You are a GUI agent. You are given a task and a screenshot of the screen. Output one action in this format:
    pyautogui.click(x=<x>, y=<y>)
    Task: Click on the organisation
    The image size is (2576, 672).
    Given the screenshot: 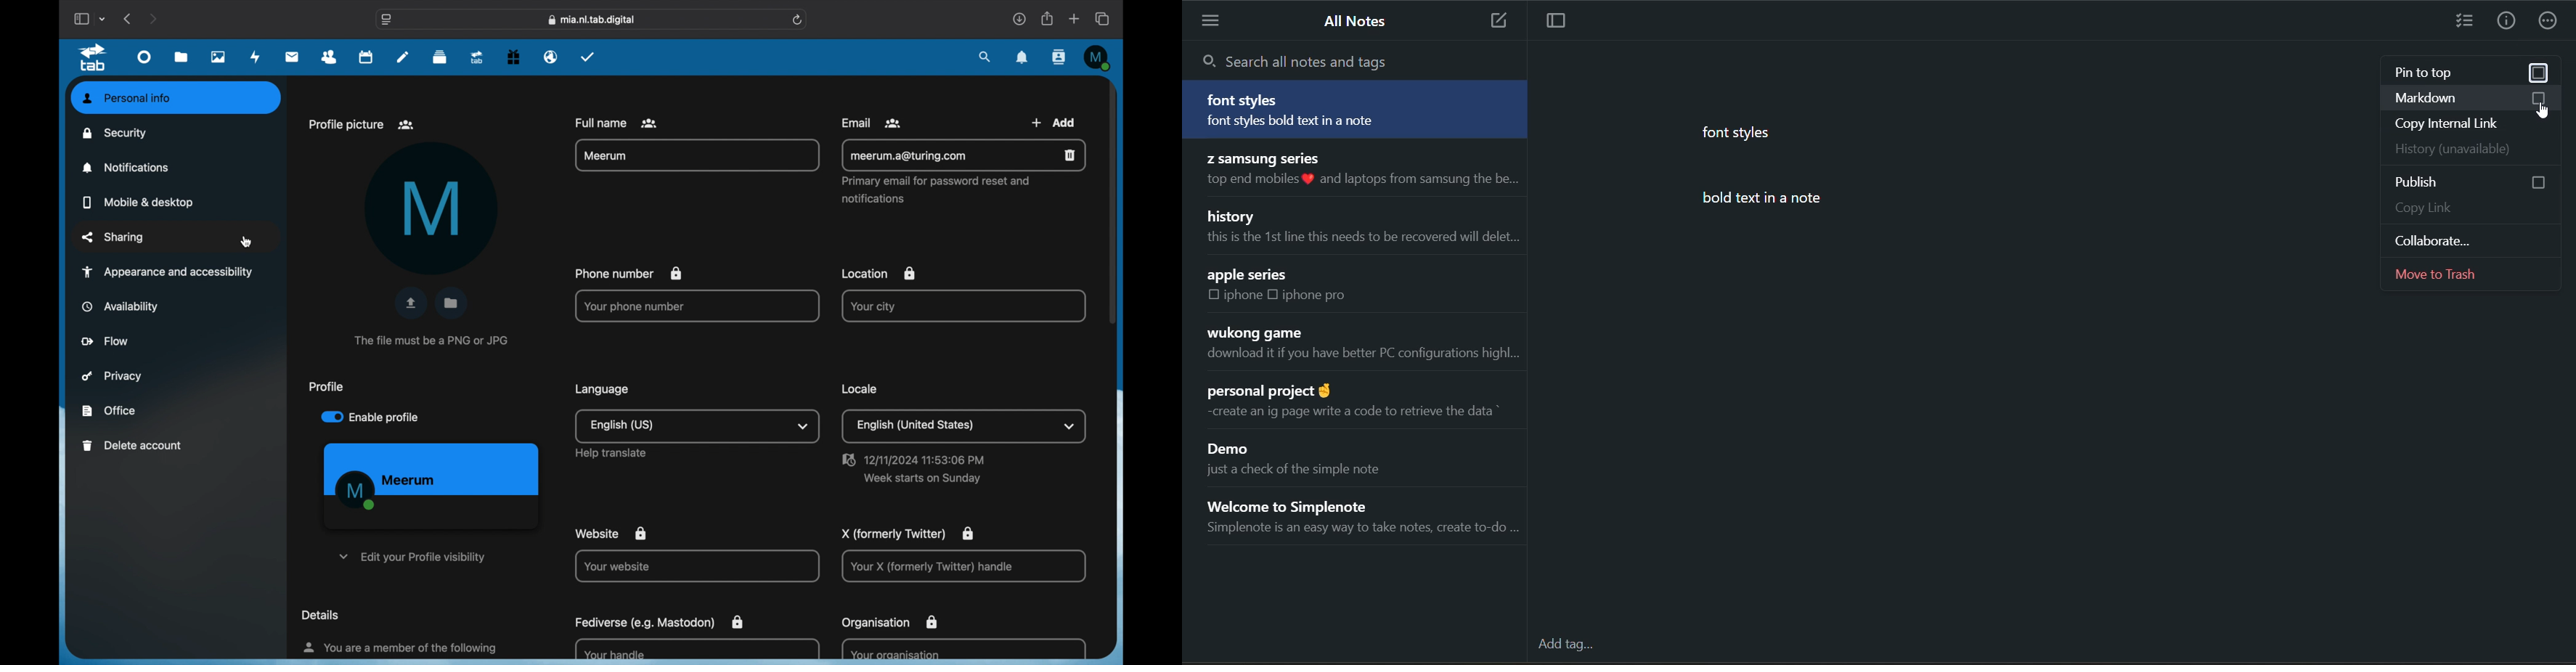 What is the action you would take?
    pyautogui.click(x=895, y=624)
    